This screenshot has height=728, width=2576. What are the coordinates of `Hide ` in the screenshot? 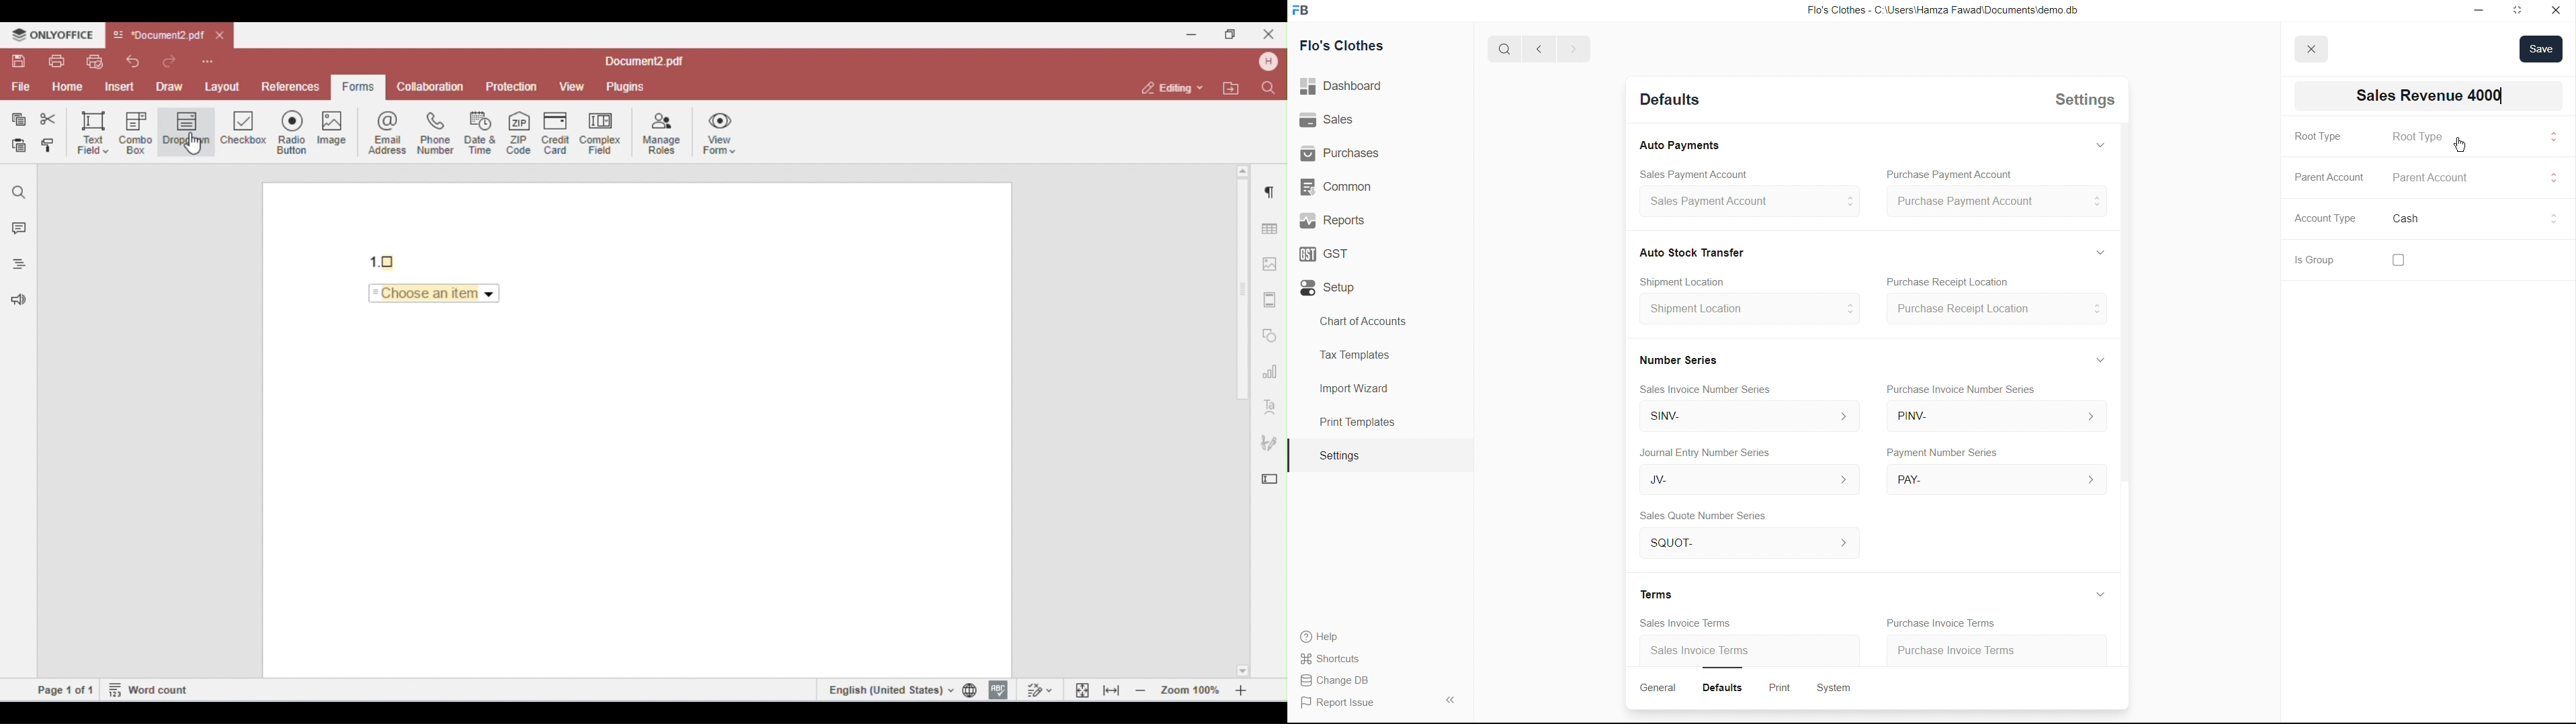 It's located at (2098, 594).